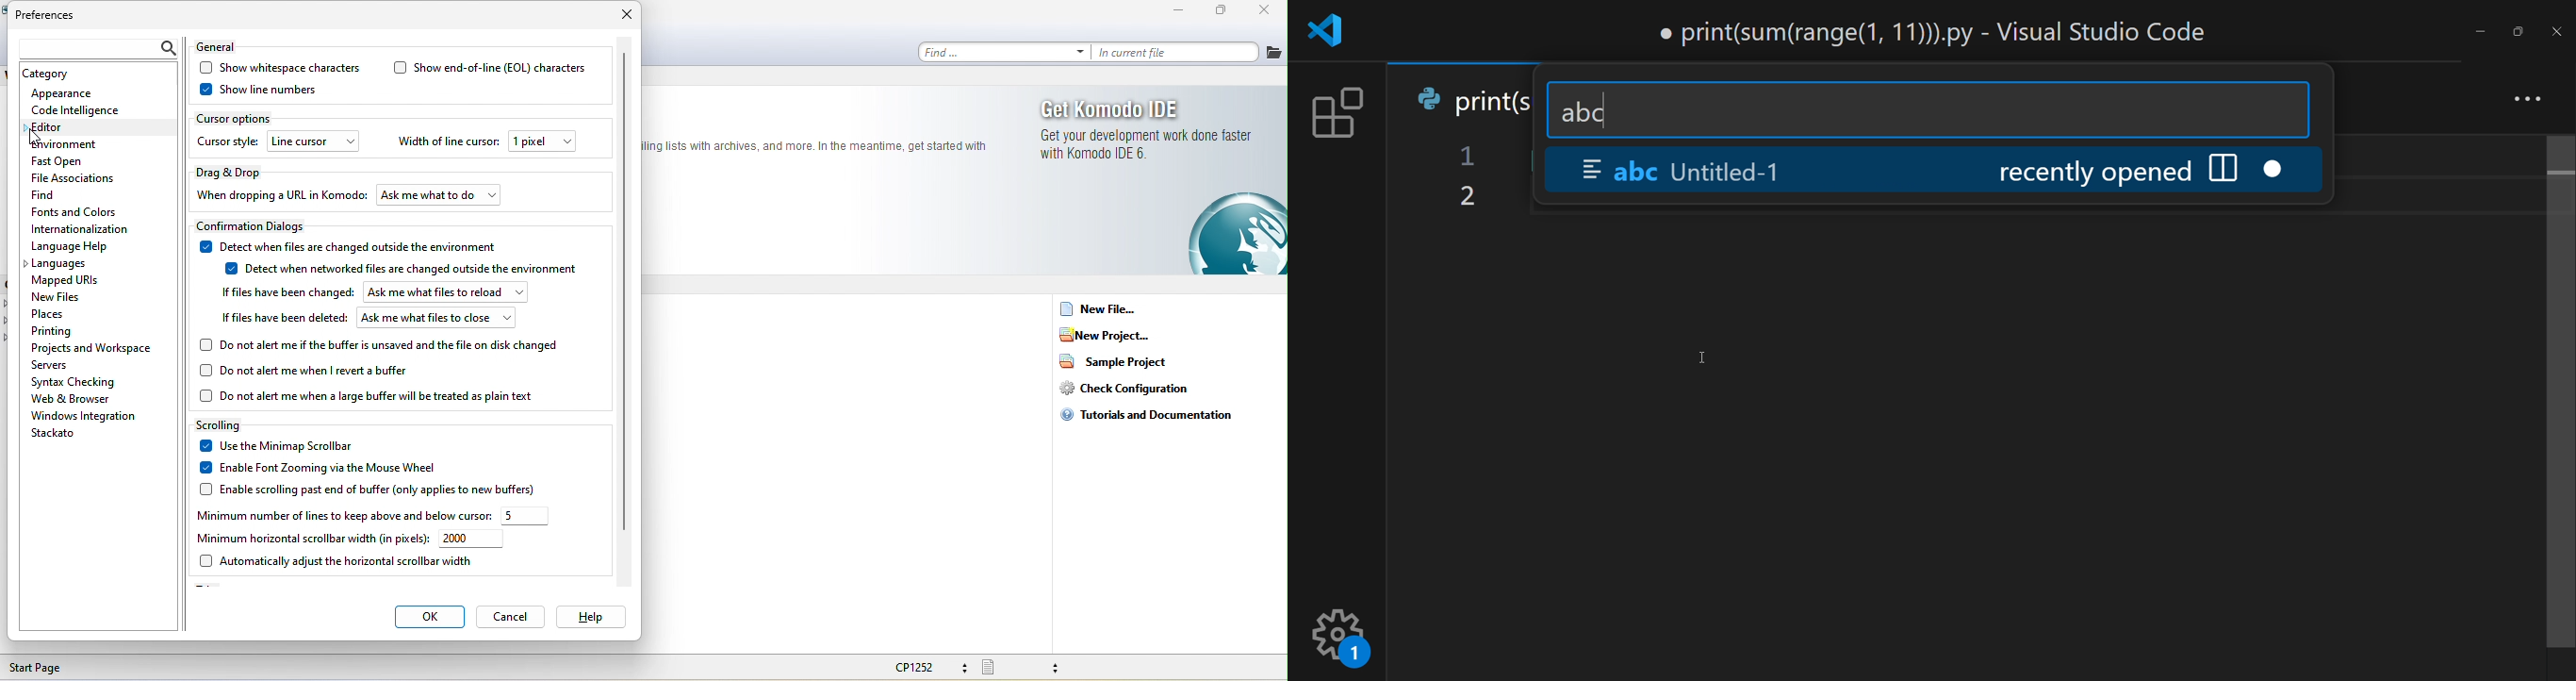  Describe the element at coordinates (2554, 388) in the screenshot. I see `scroll bar` at that location.